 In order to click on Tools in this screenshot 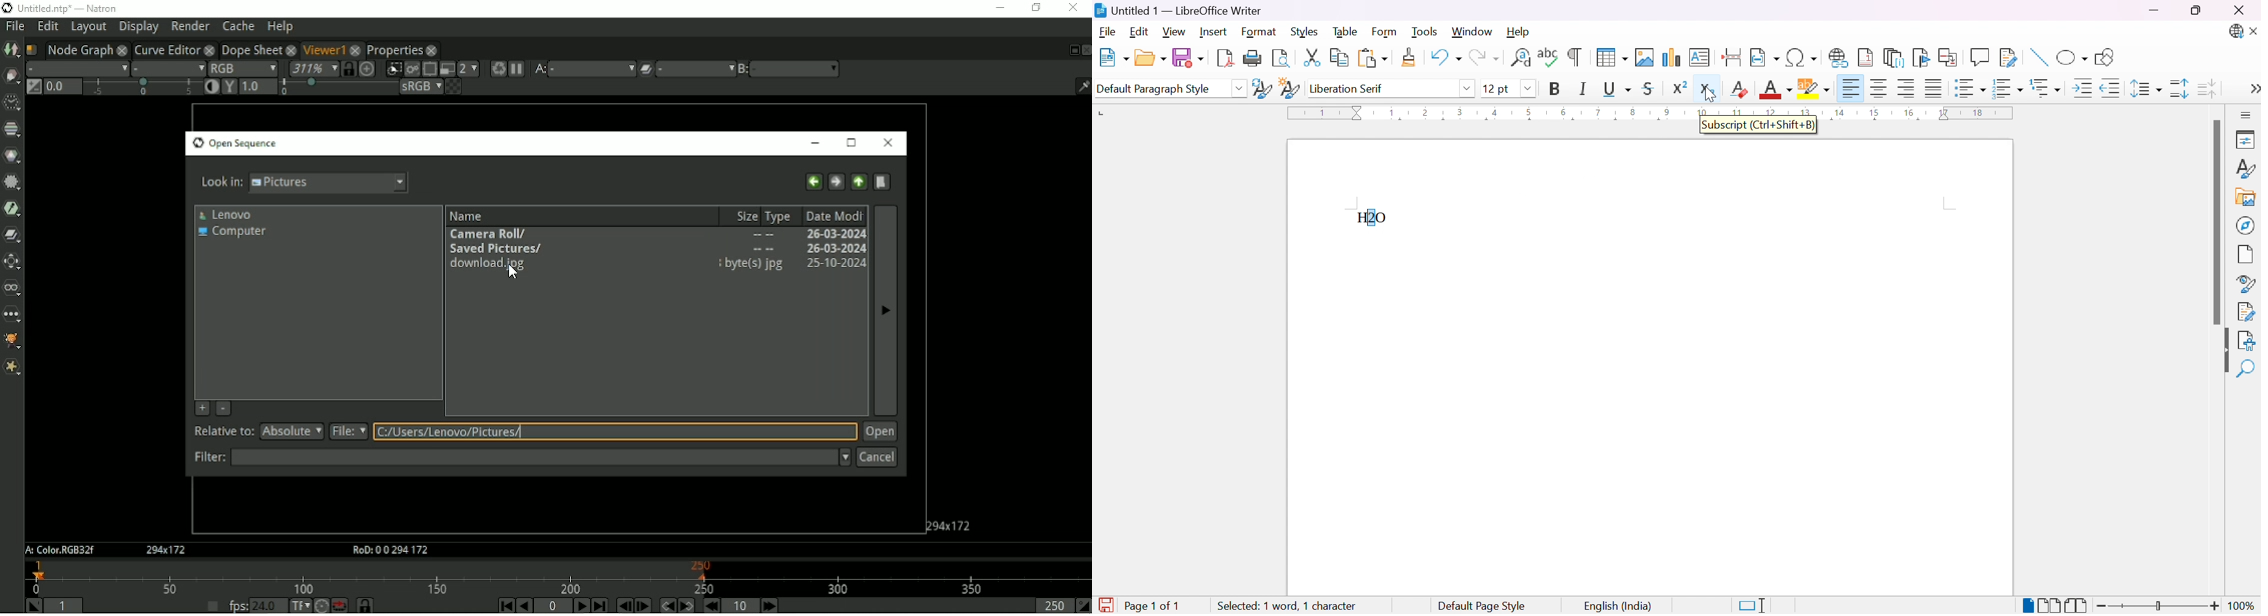, I will do `click(1427, 32)`.